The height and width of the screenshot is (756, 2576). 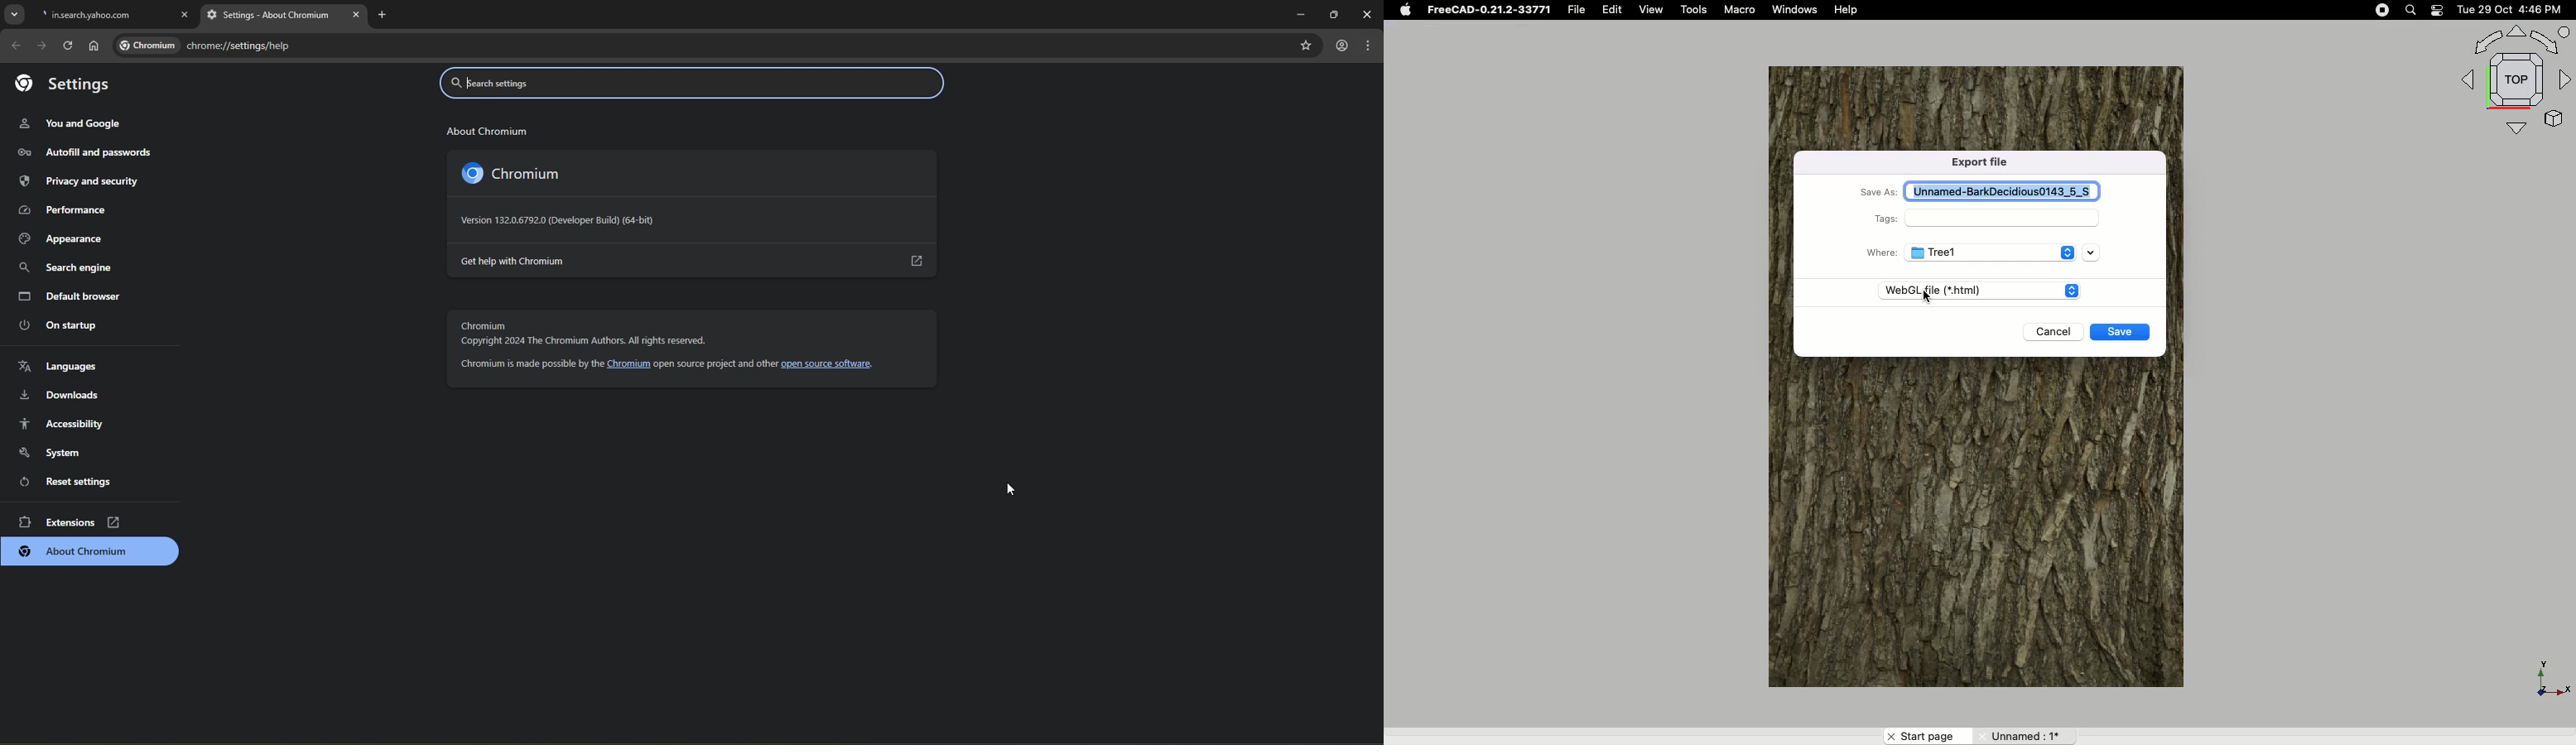 I want to click on Export file, so click(x=1985, y=164).